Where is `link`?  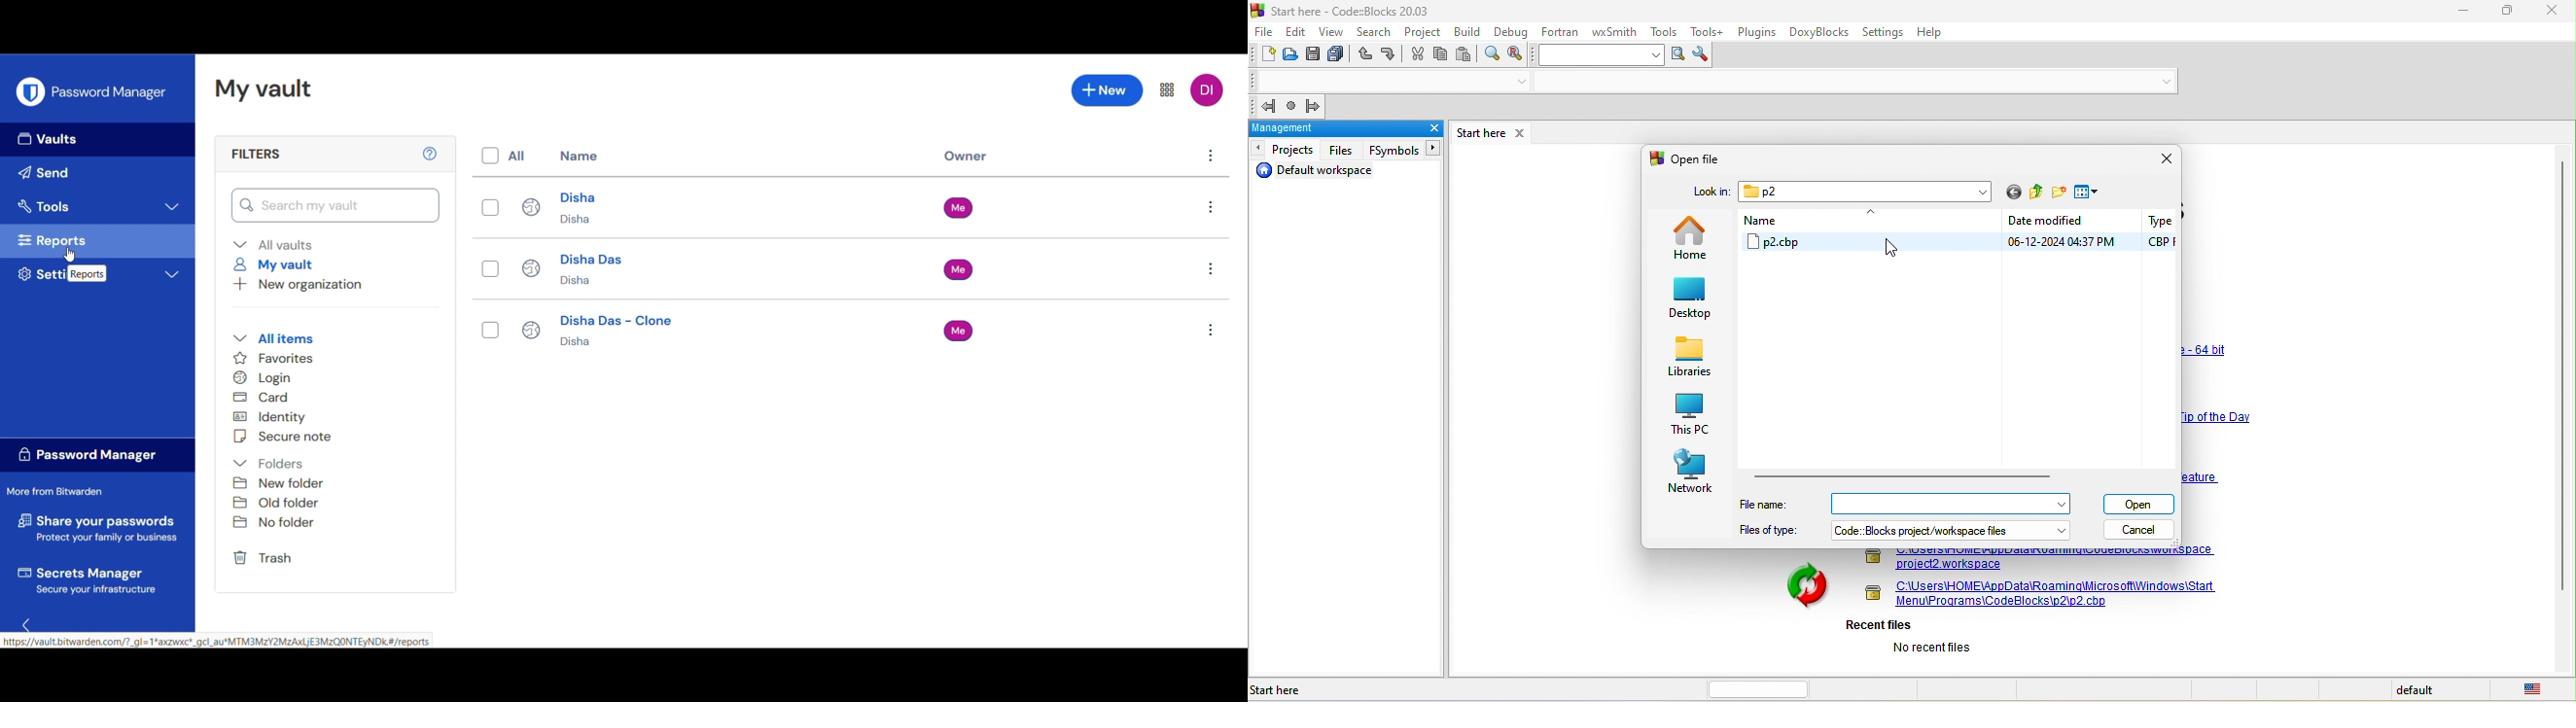
link is located at coordinates (2205, 354).